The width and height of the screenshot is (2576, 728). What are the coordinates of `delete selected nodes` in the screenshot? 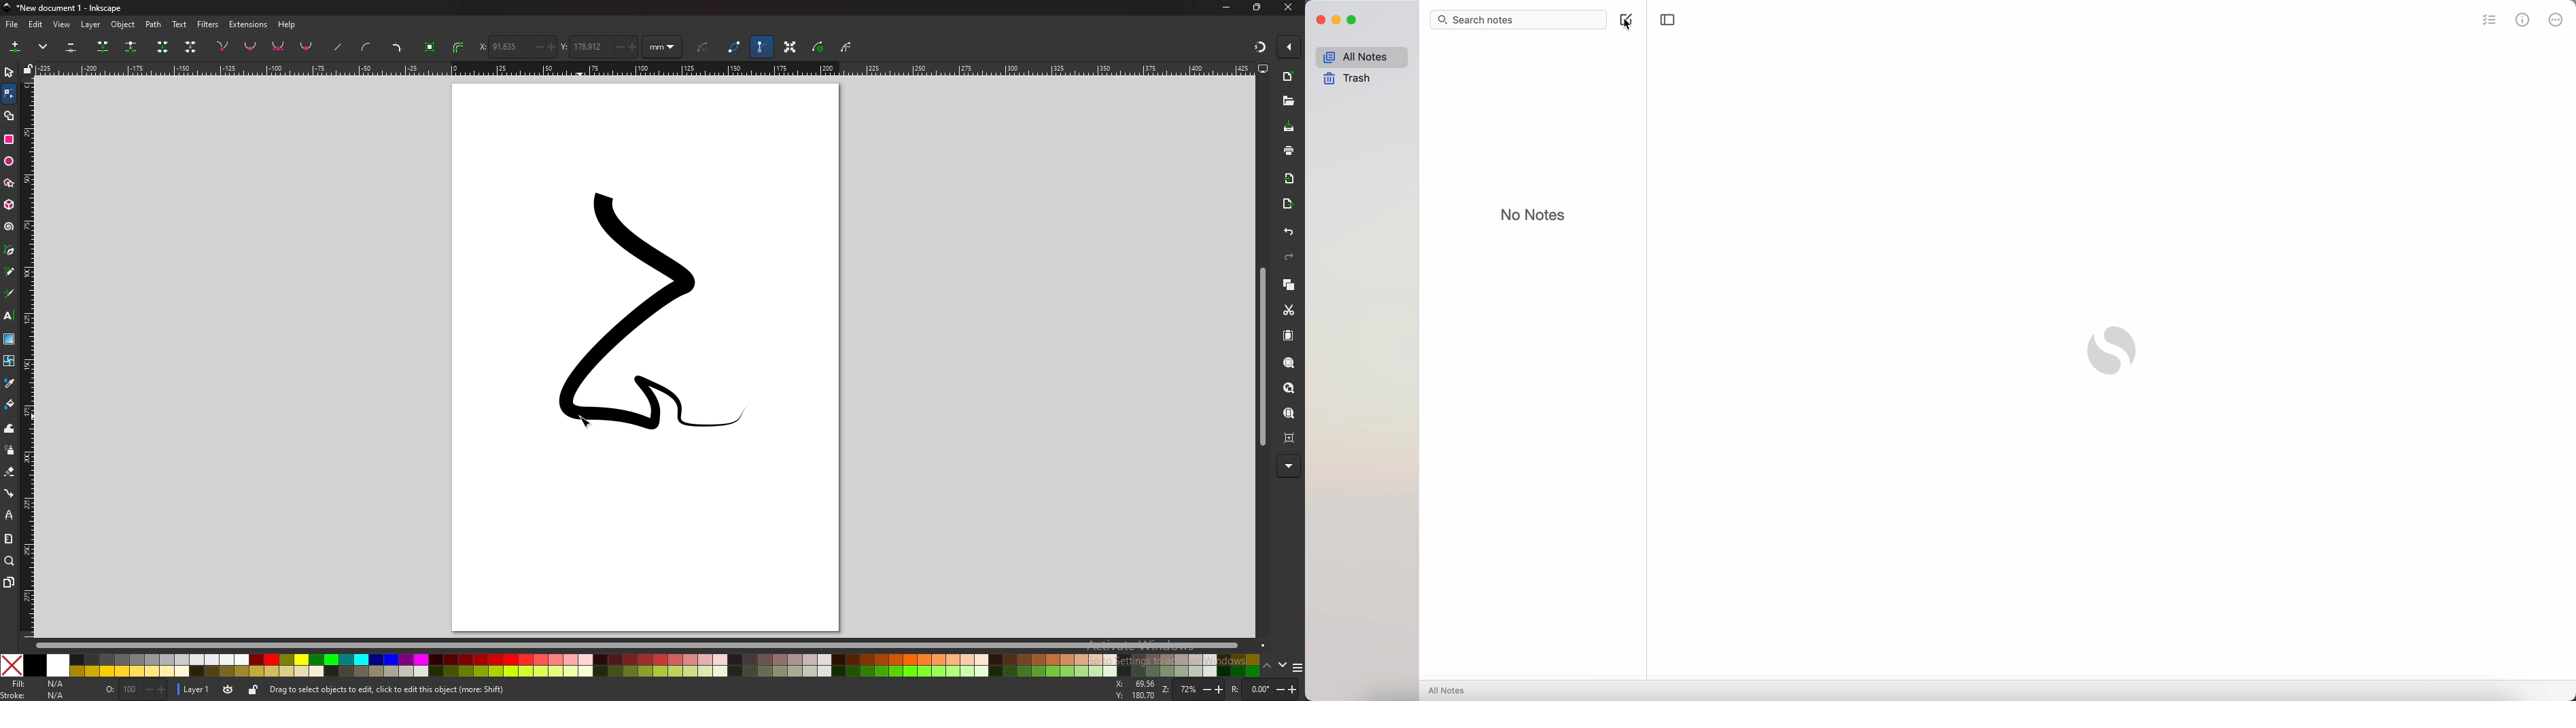 It's located at (71, 48).